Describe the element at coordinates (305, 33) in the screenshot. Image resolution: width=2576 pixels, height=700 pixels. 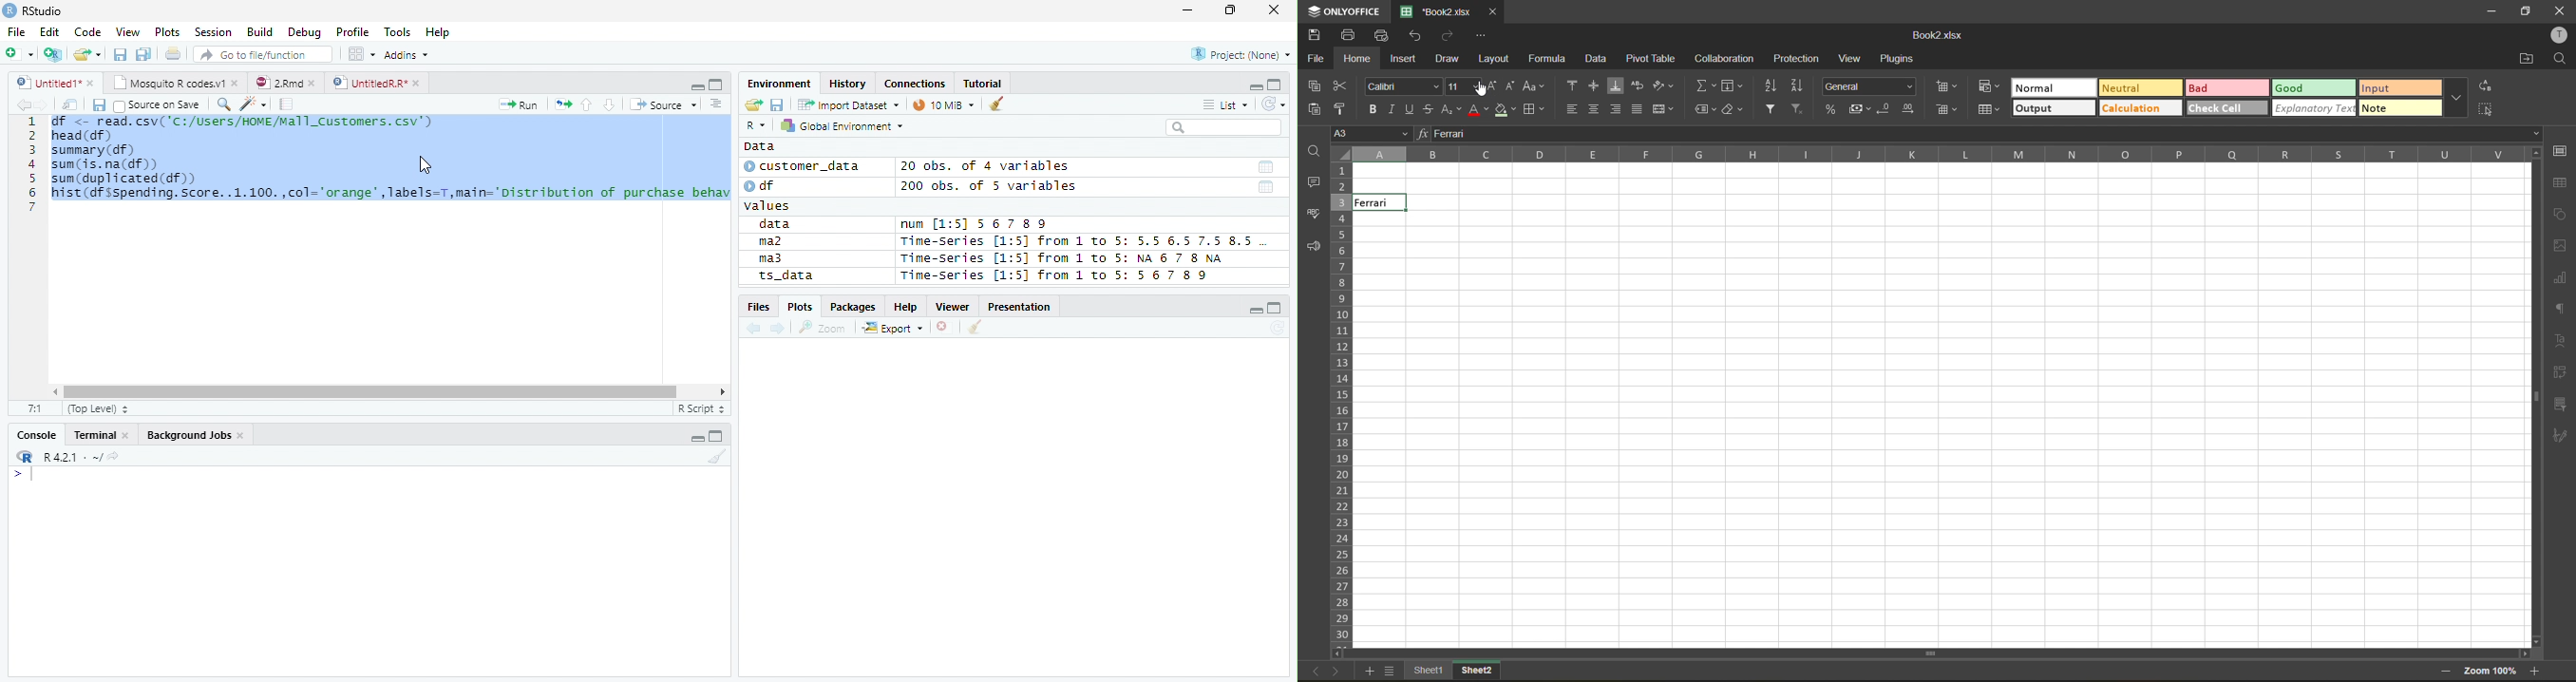
I see `Debug` at that location.